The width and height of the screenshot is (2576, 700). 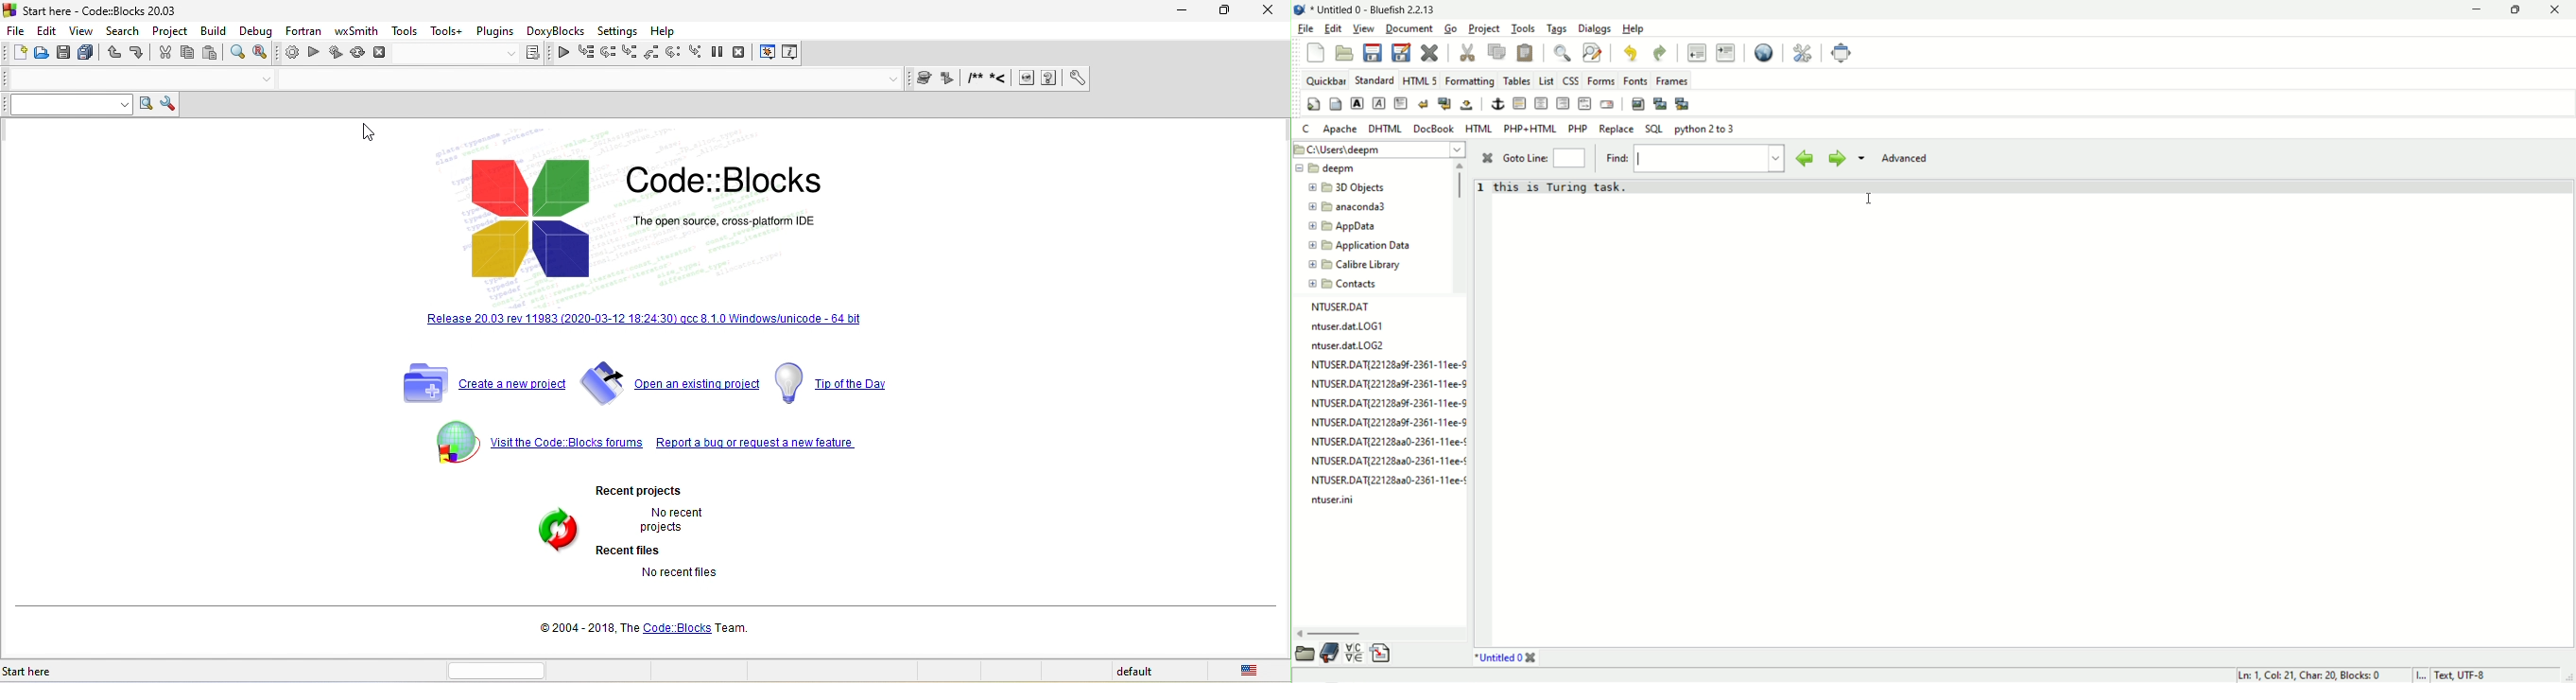 I want to click on project, so click(x=1485, y=29).